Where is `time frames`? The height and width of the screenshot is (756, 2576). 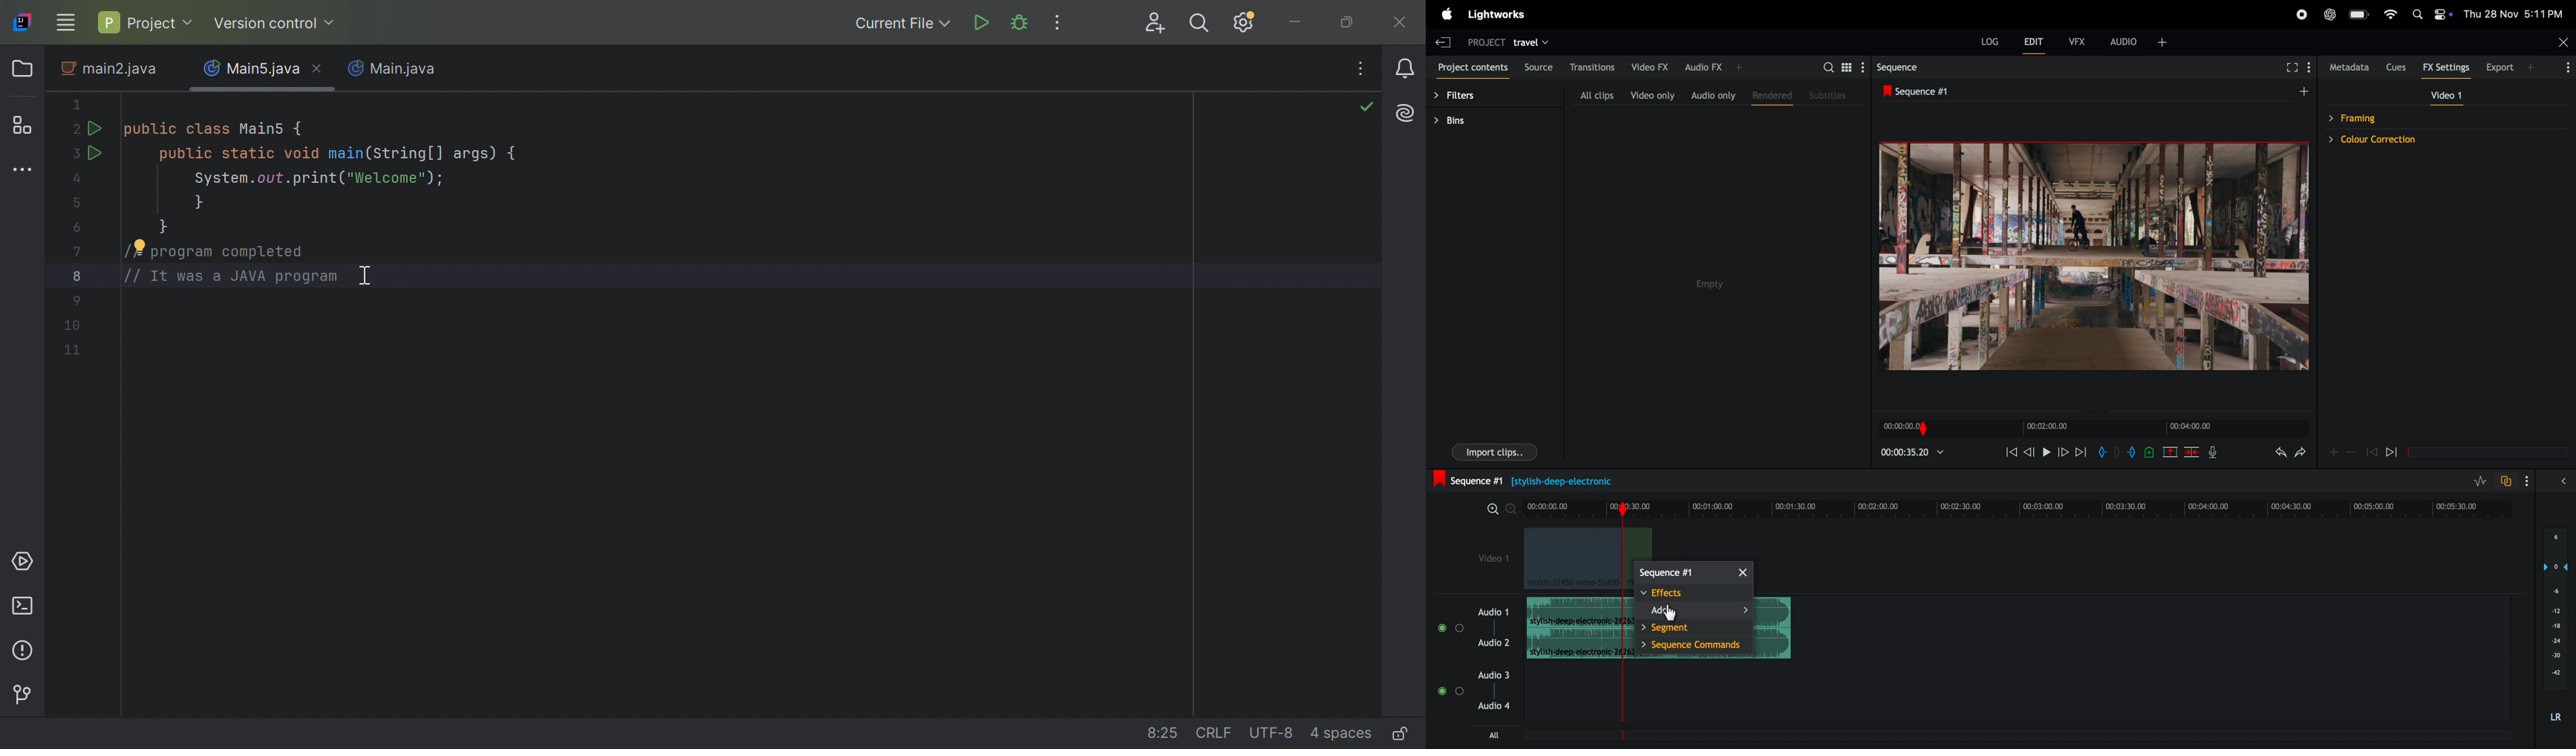
time frames is located at coordinates (2018, 507).